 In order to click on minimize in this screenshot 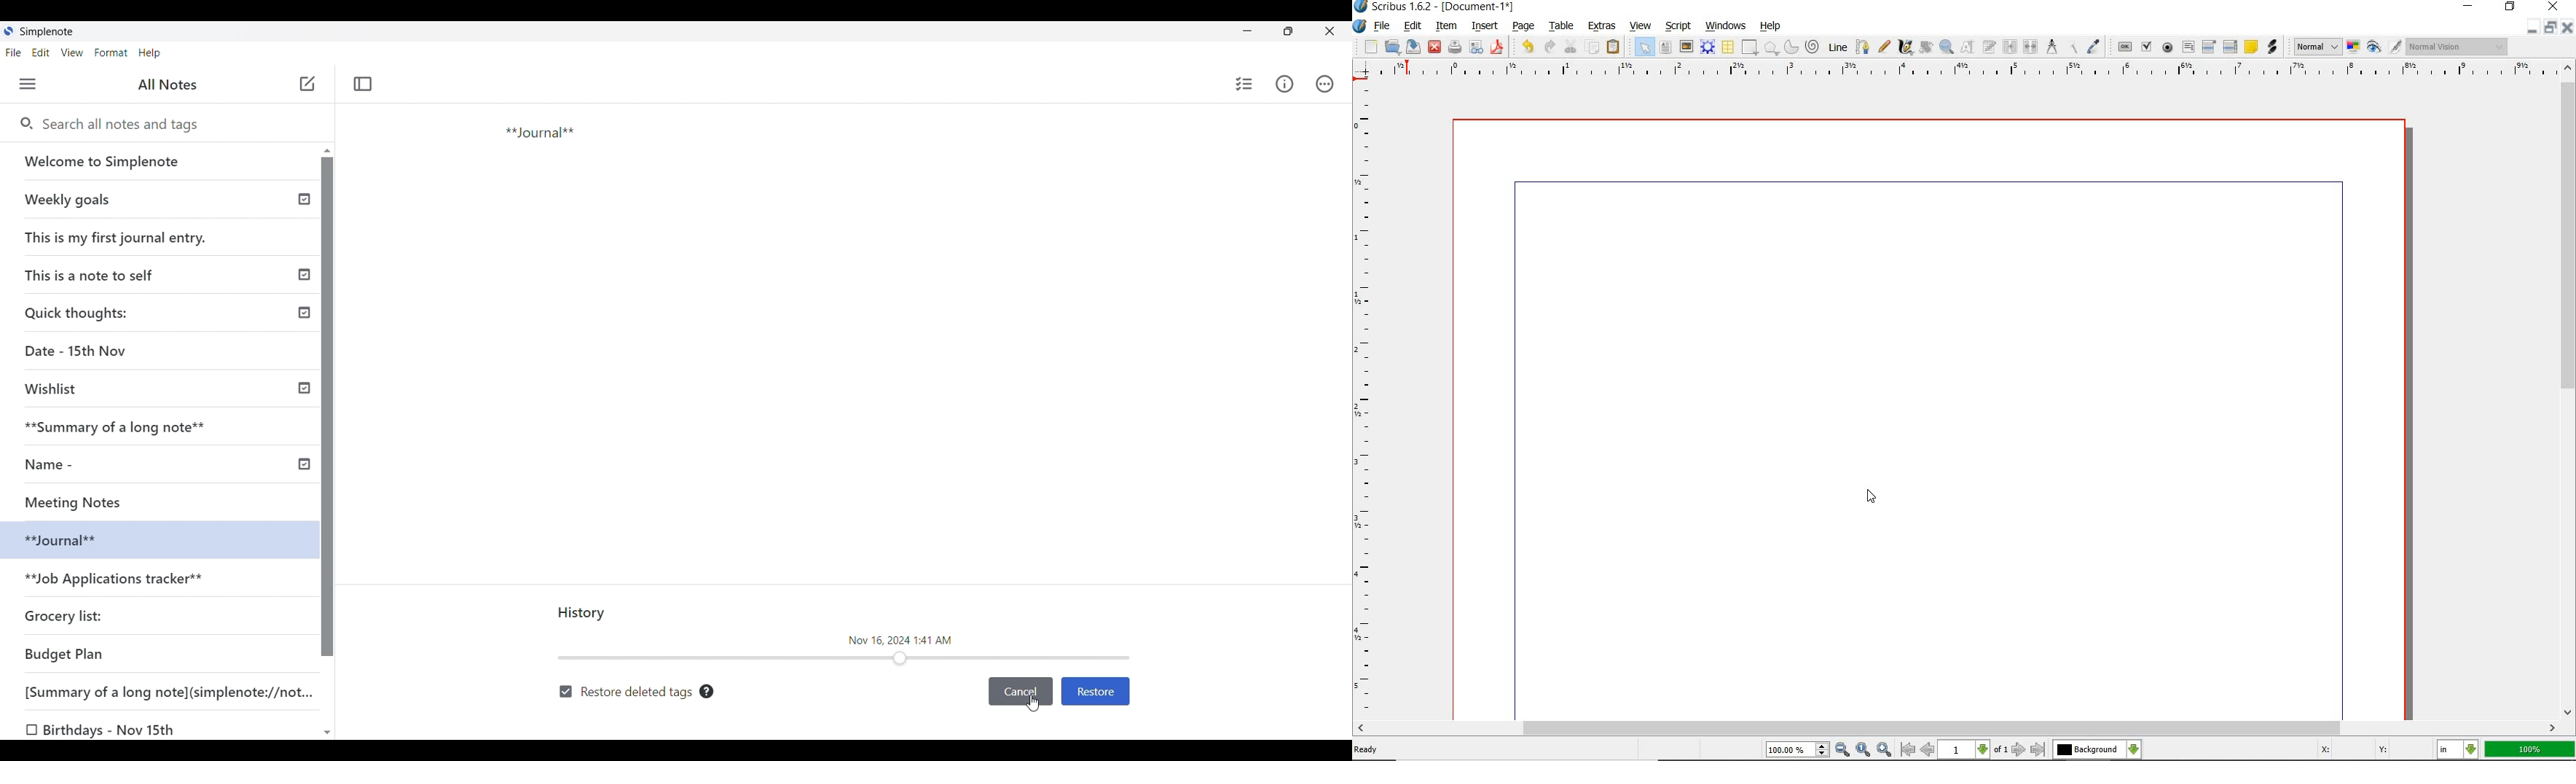, I will do `click(2470, 7)`.